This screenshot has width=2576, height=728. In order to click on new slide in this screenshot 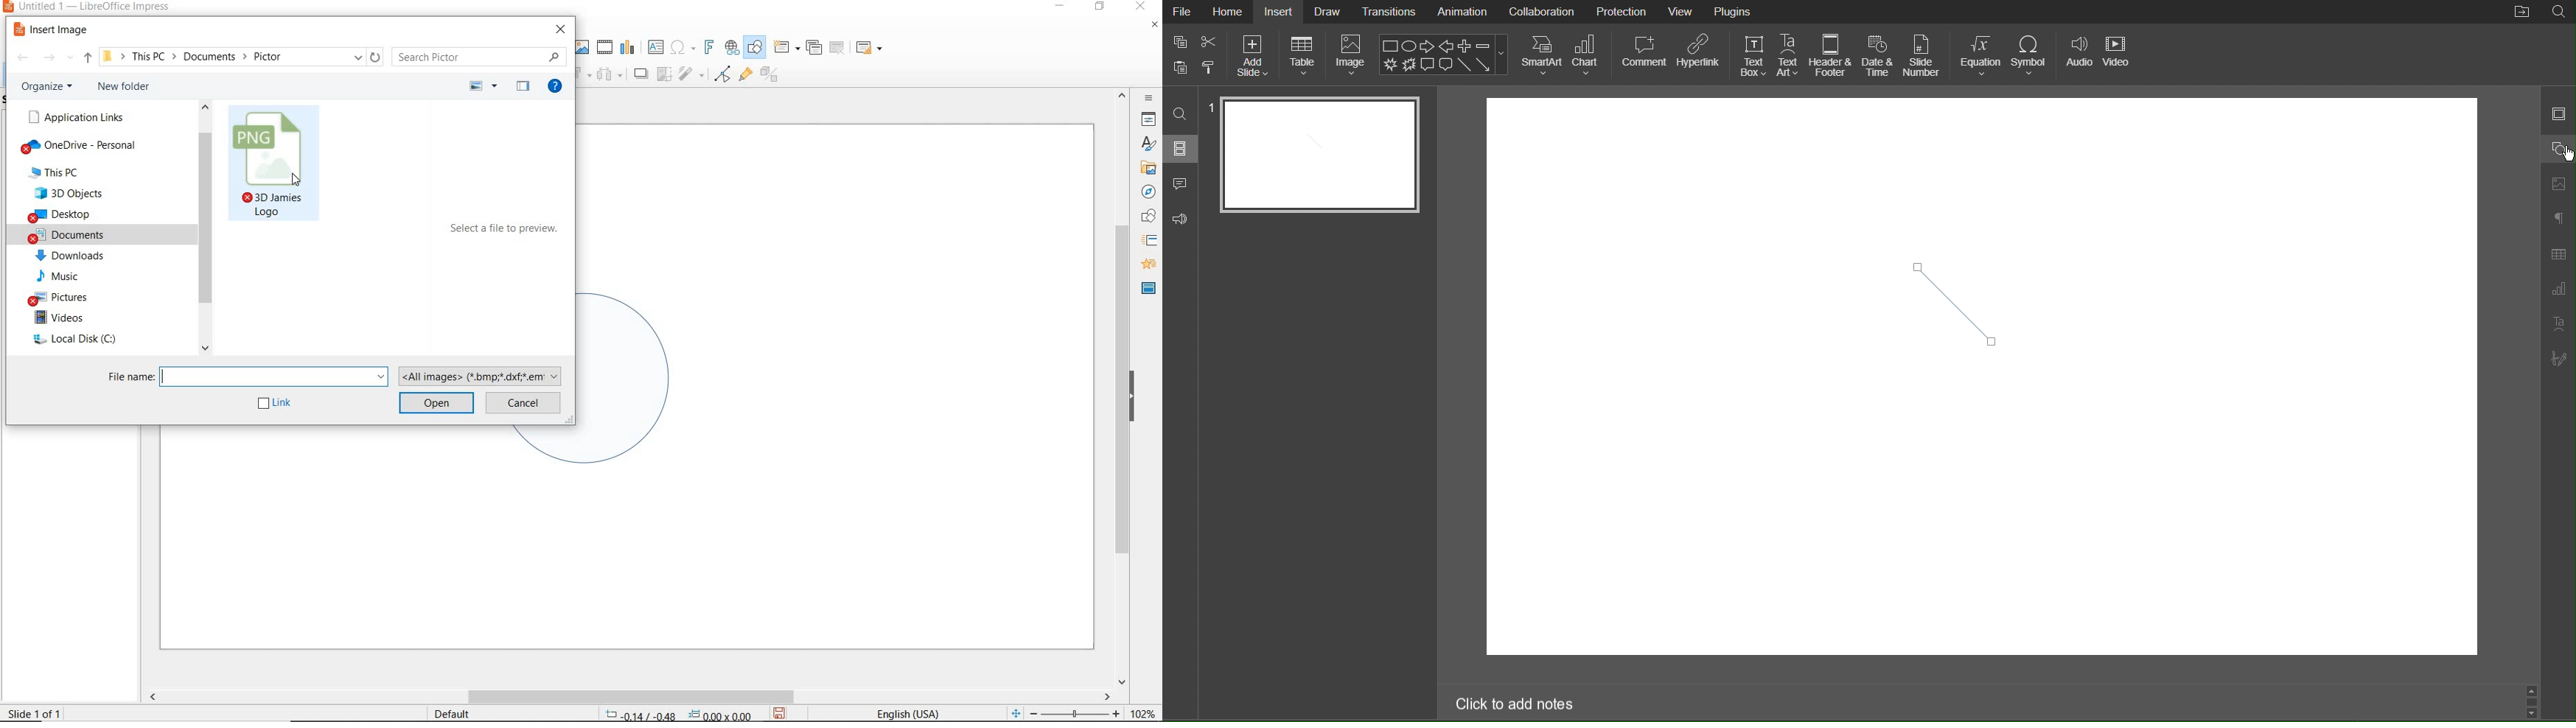, I will do `click(786, 48)`.